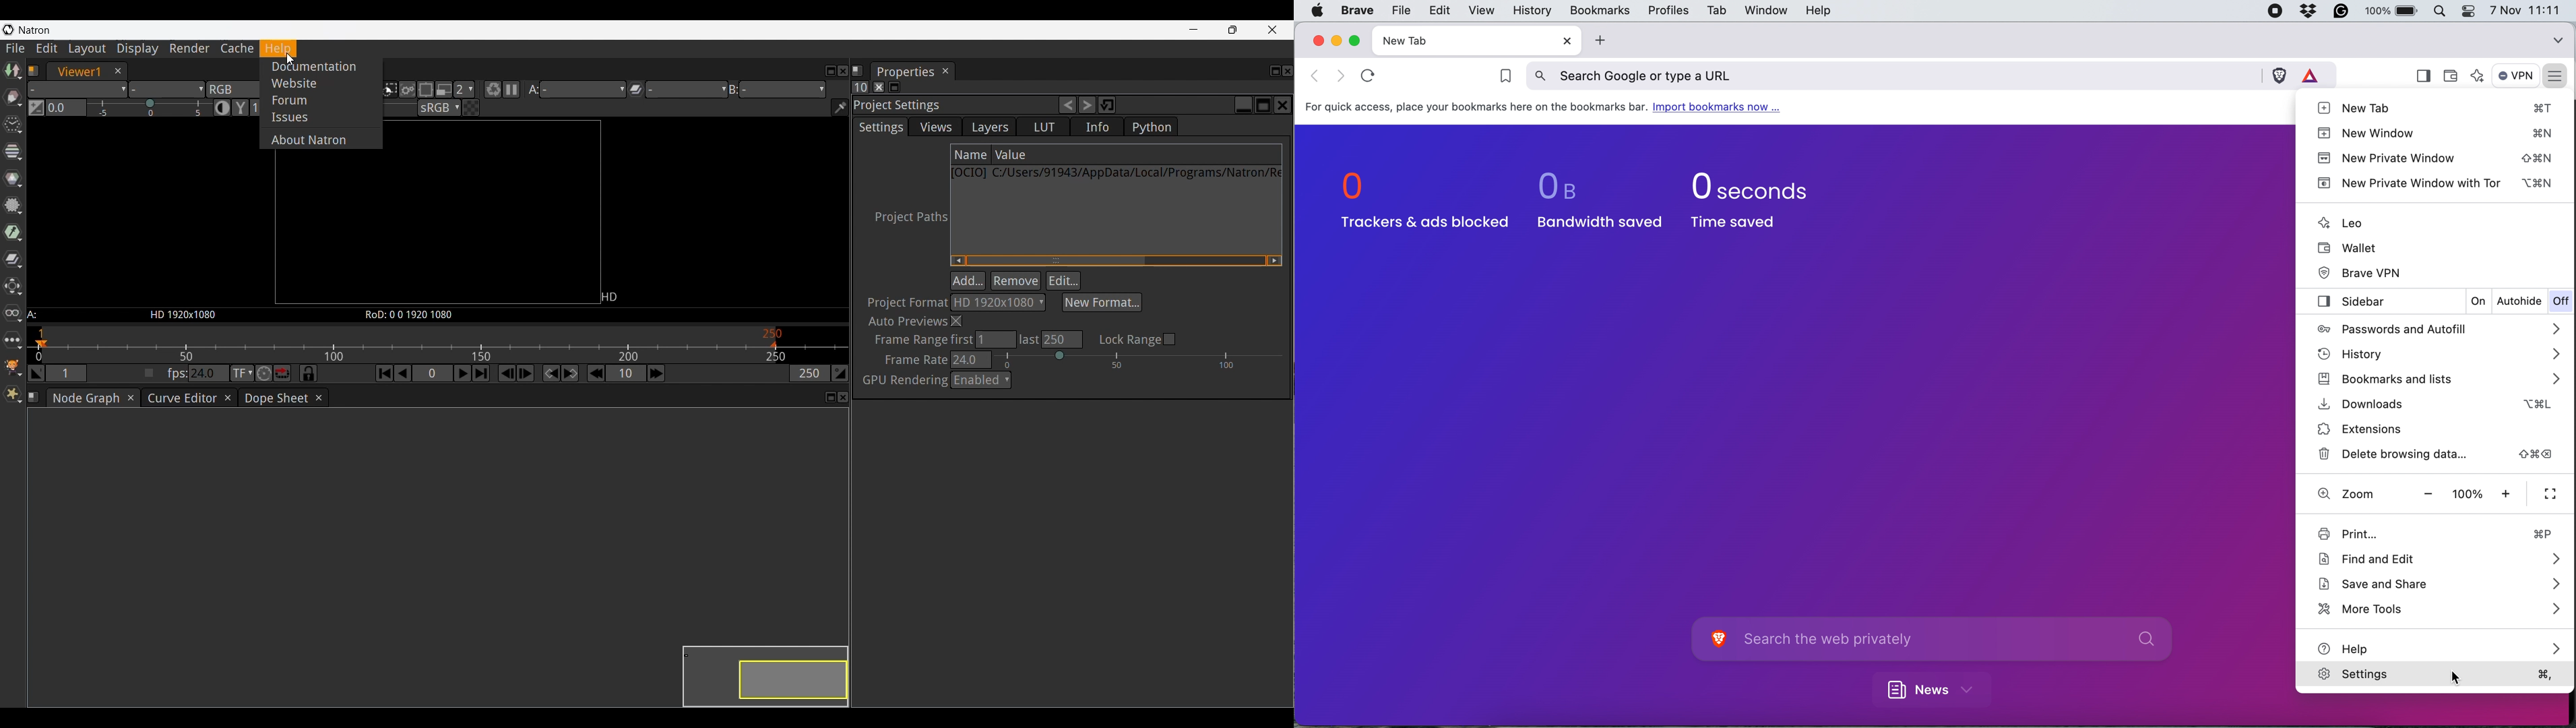 The width and height of the screenshot is (2576, 728). Describe the element at coordinates (2479, 78) in the screenshot. I see `leo ai` at that location.